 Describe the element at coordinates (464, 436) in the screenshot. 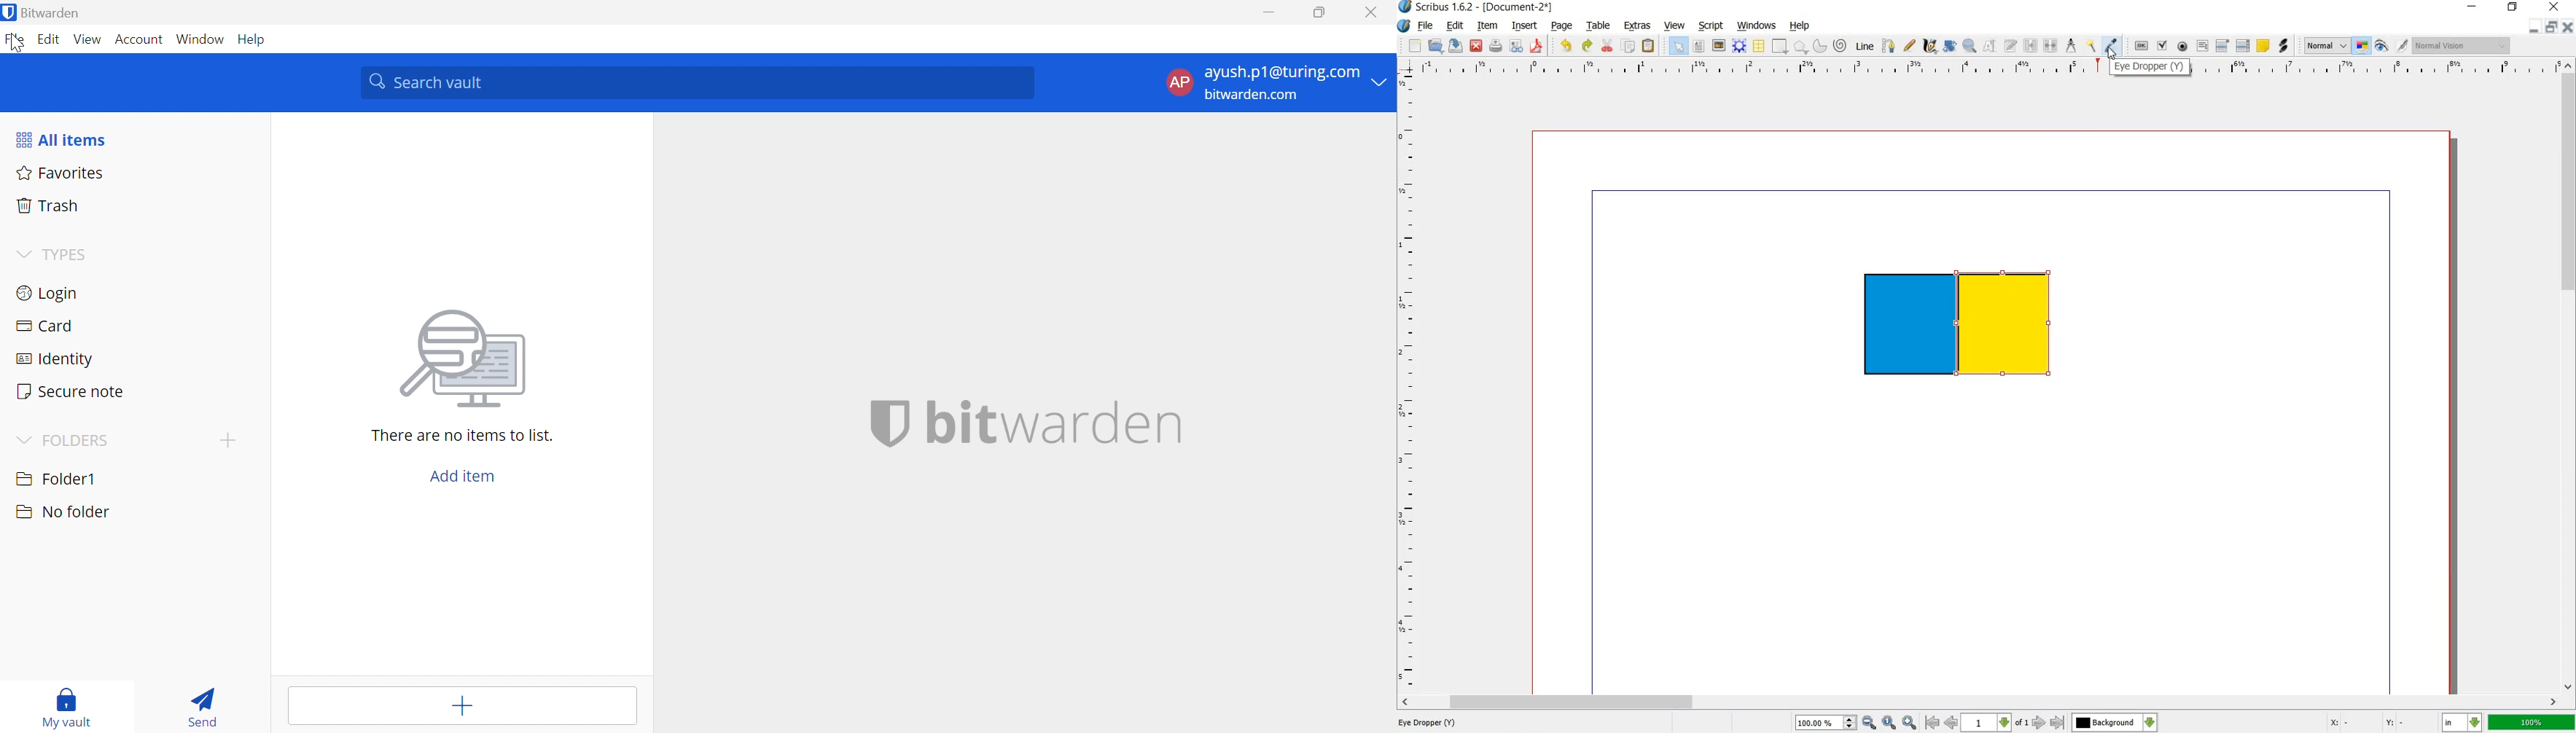

I see `There are no items to list` at that location.